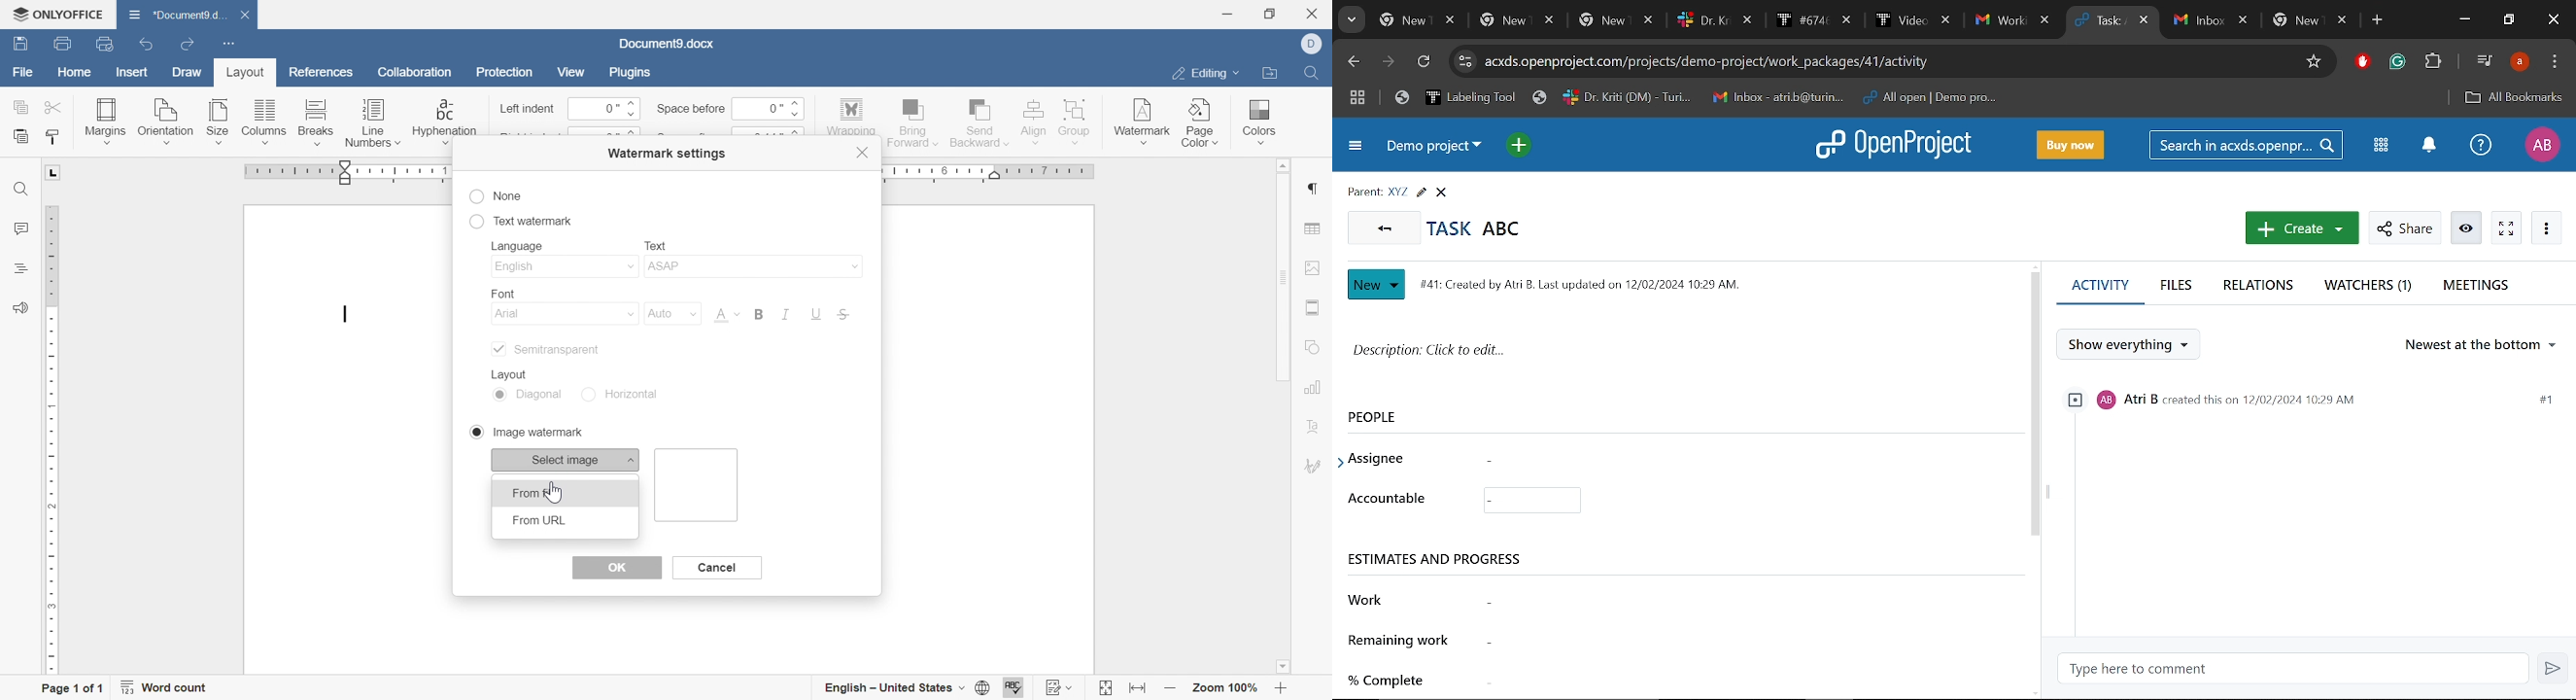 This screenshot has width=2576, height=700. I want to click on comments, so click(19, 229).